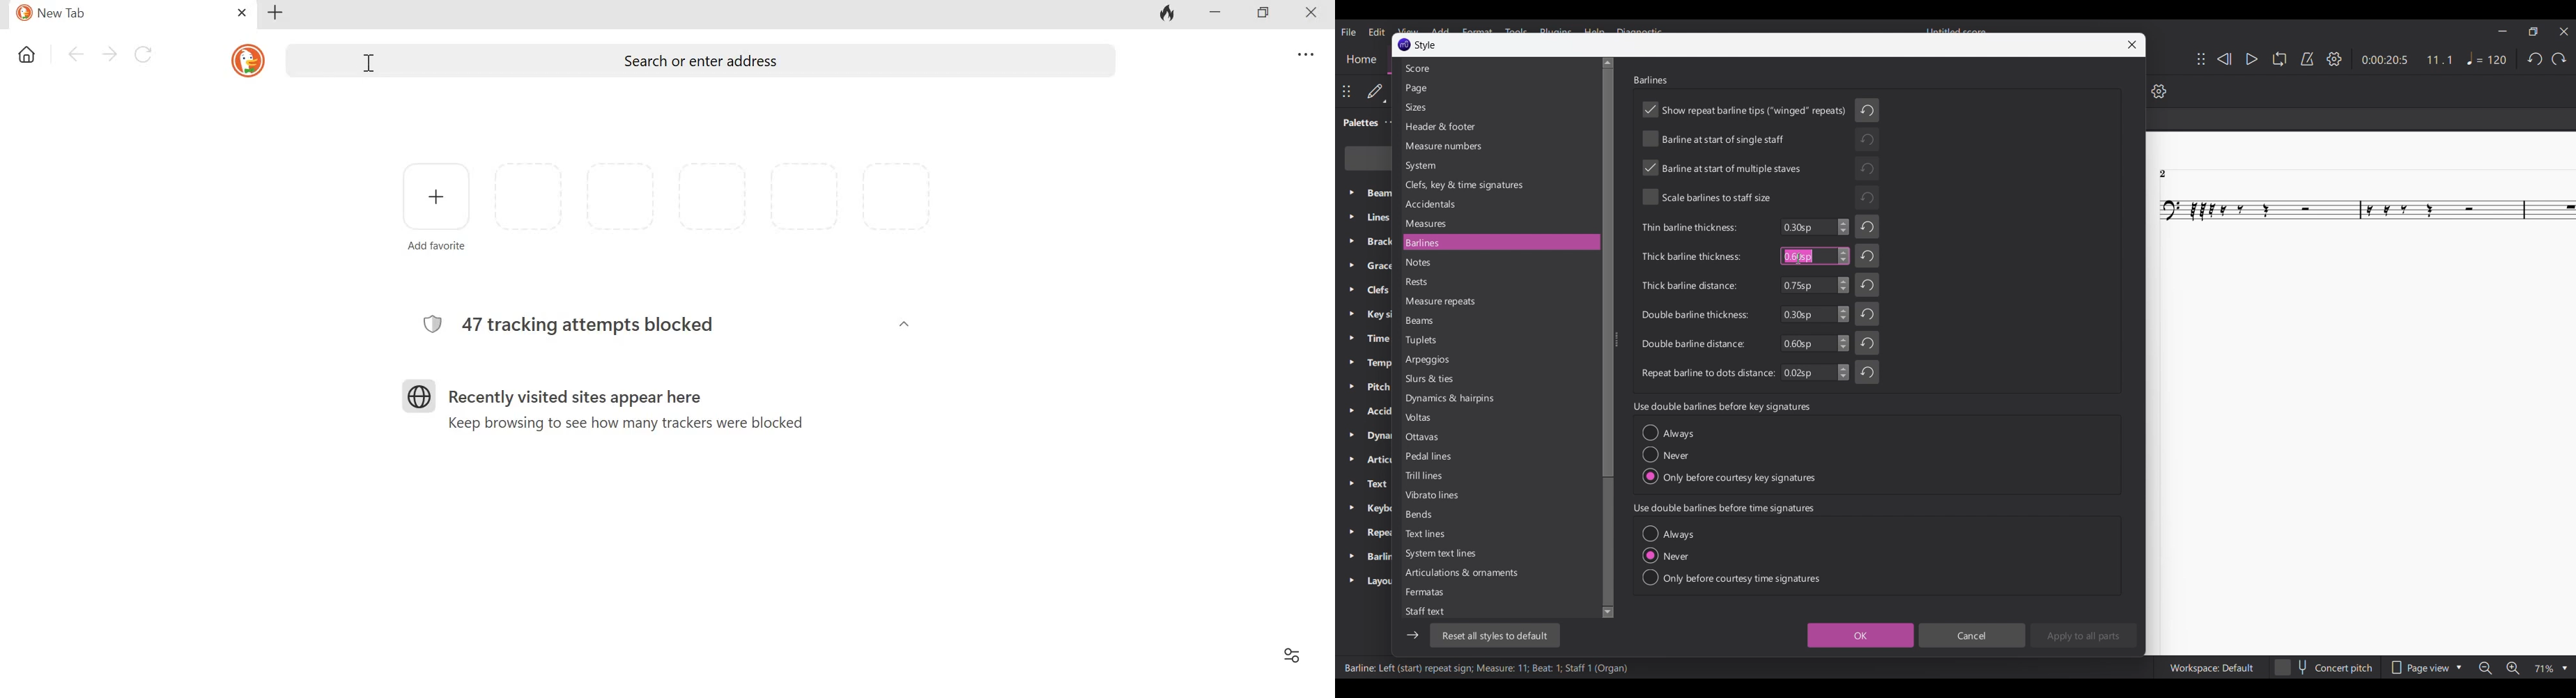 This screenshot has height=700, width=2576. What do you see at coordinates (1412, 635) in the screenshot?
I see `Show/Hide sidebar` at bounding box center [1412, 635].